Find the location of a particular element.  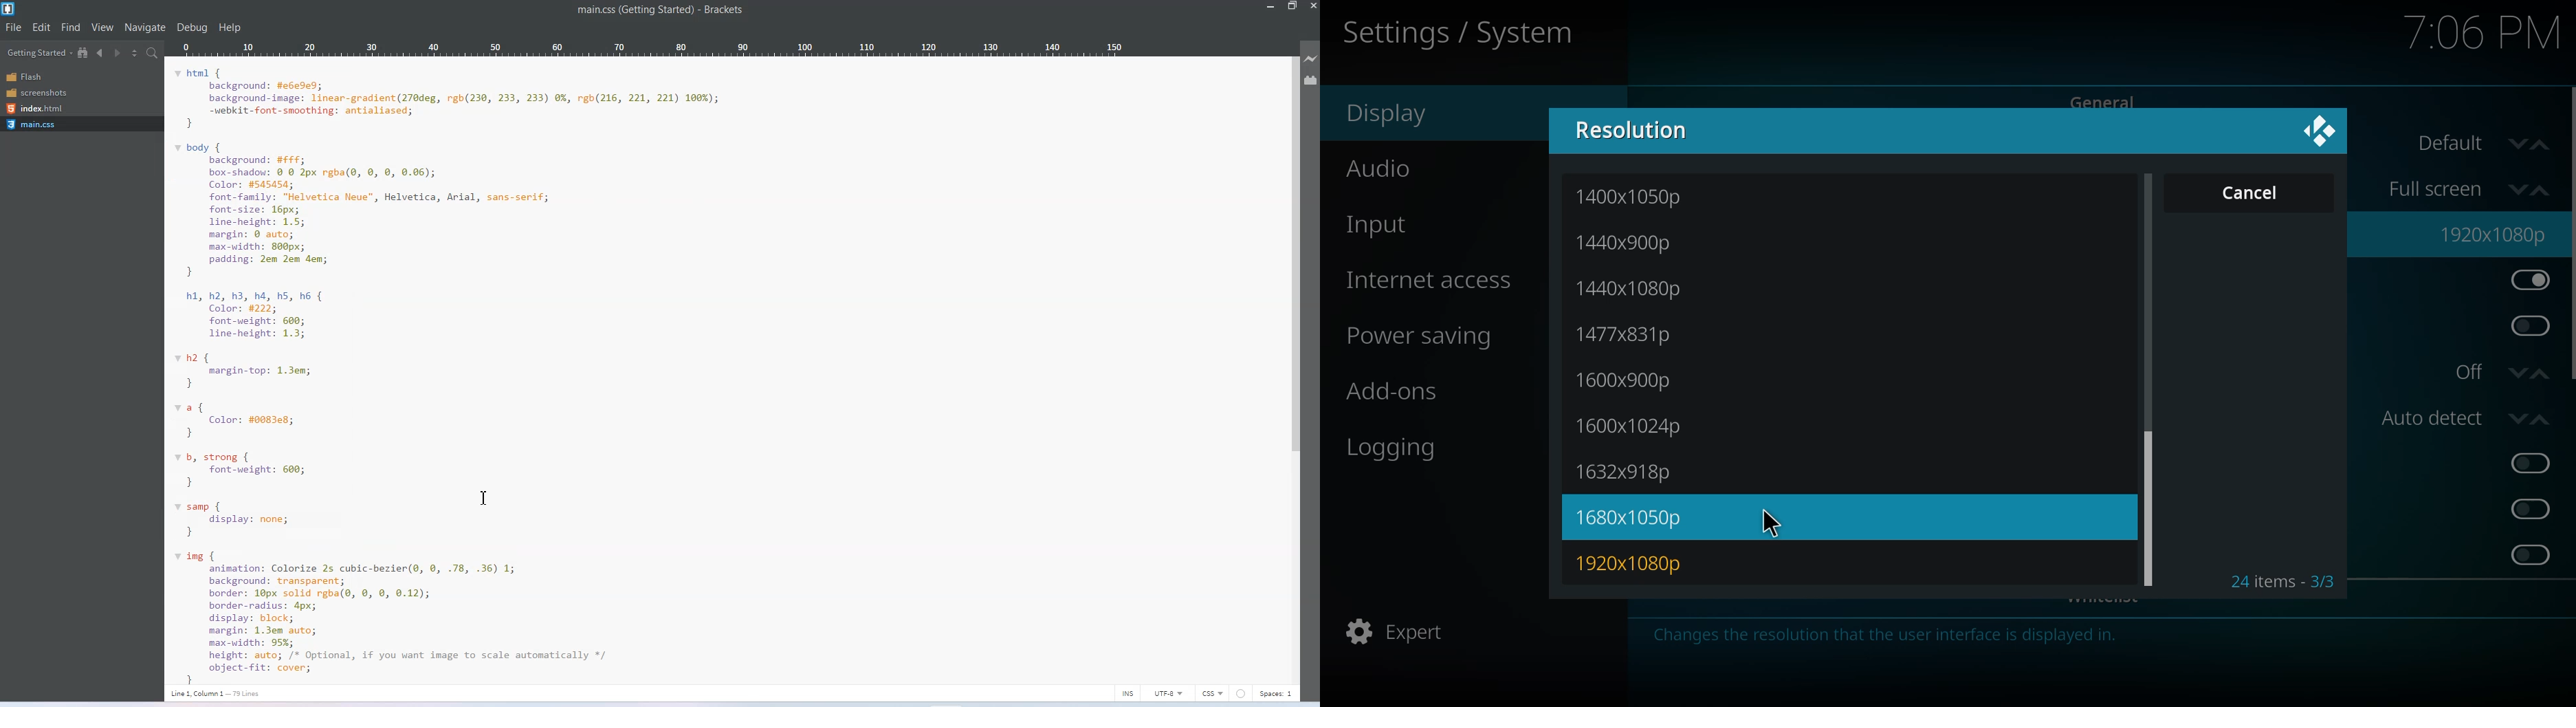

1920 is located at coordinates (1634, 562).